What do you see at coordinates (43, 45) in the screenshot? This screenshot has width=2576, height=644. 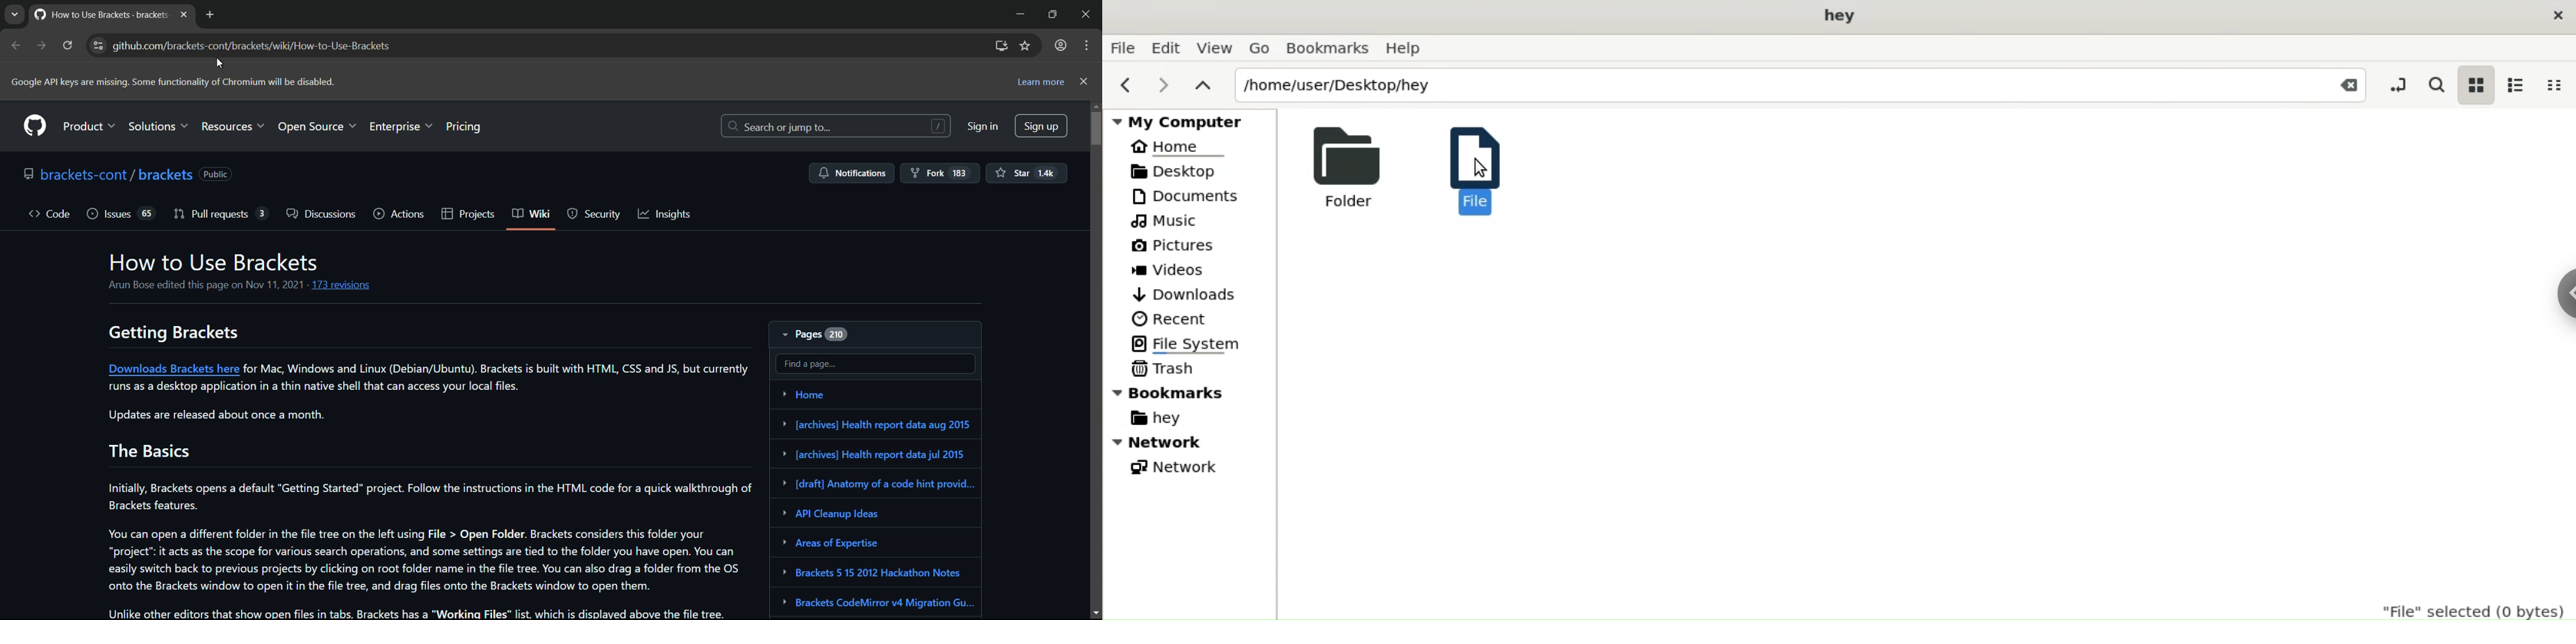 I see `forward` at bounding box center [43, 45].